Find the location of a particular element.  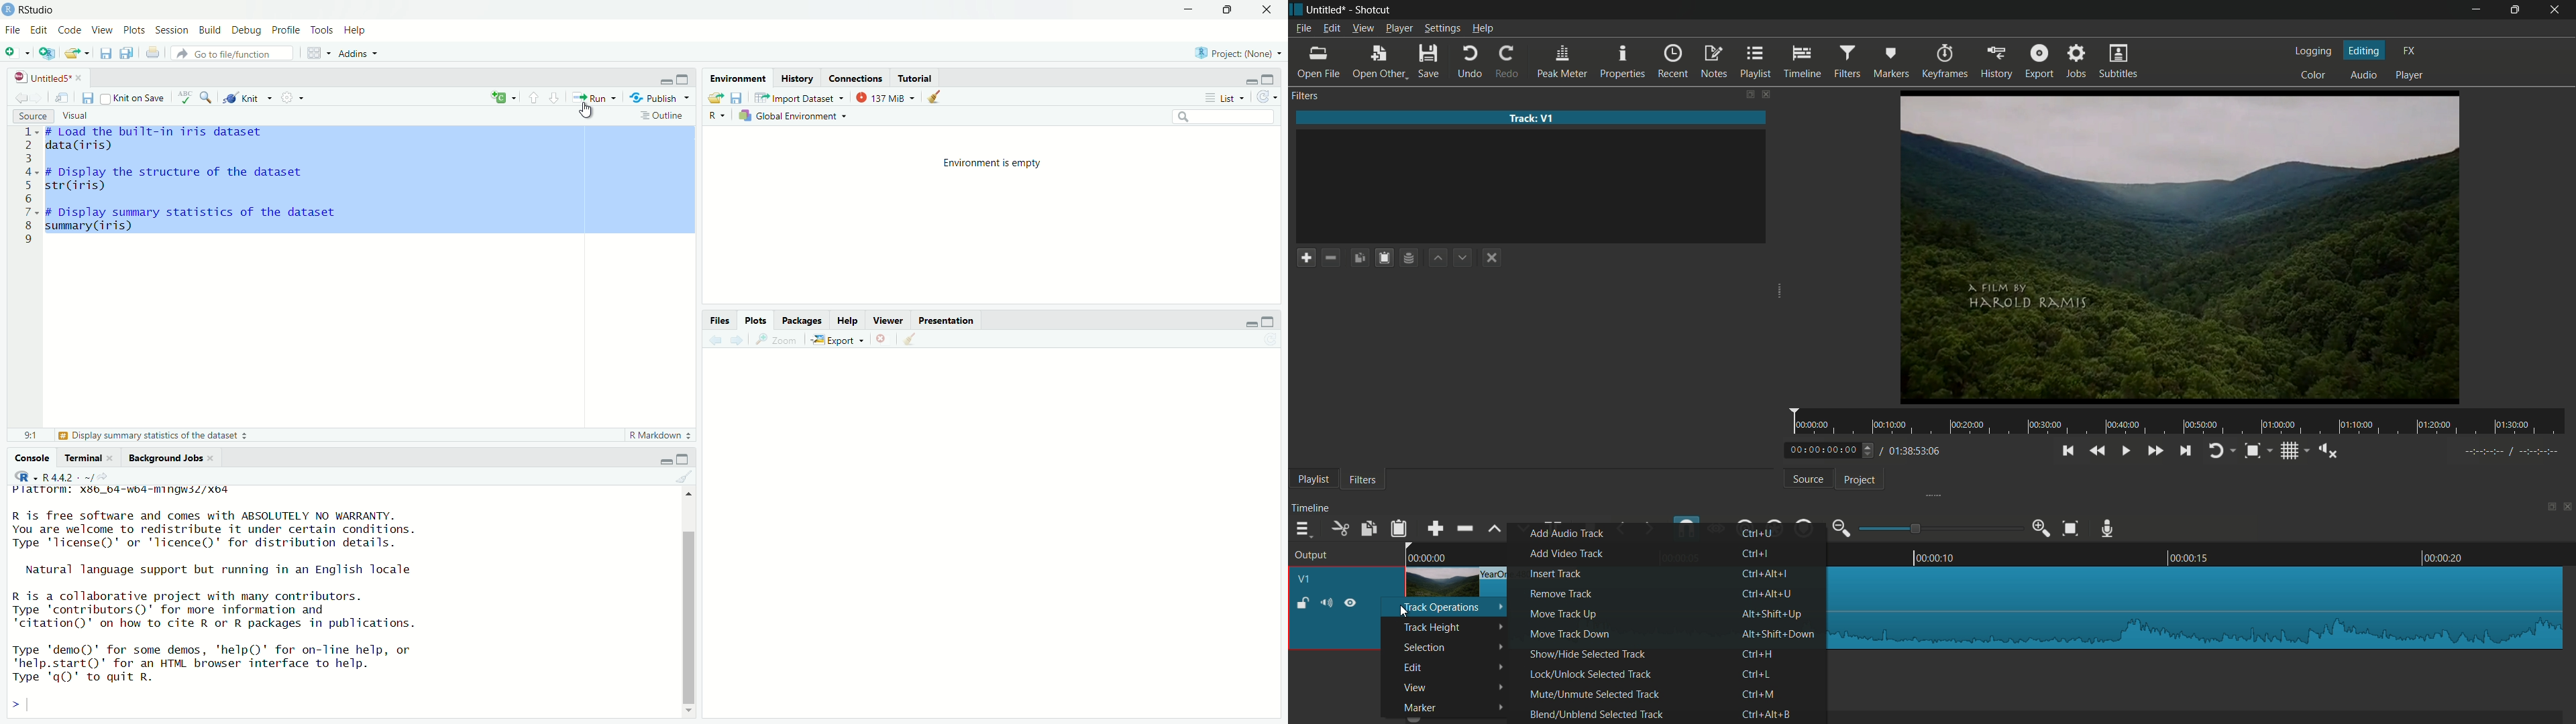

Full height is located at coordinates (683, 78).